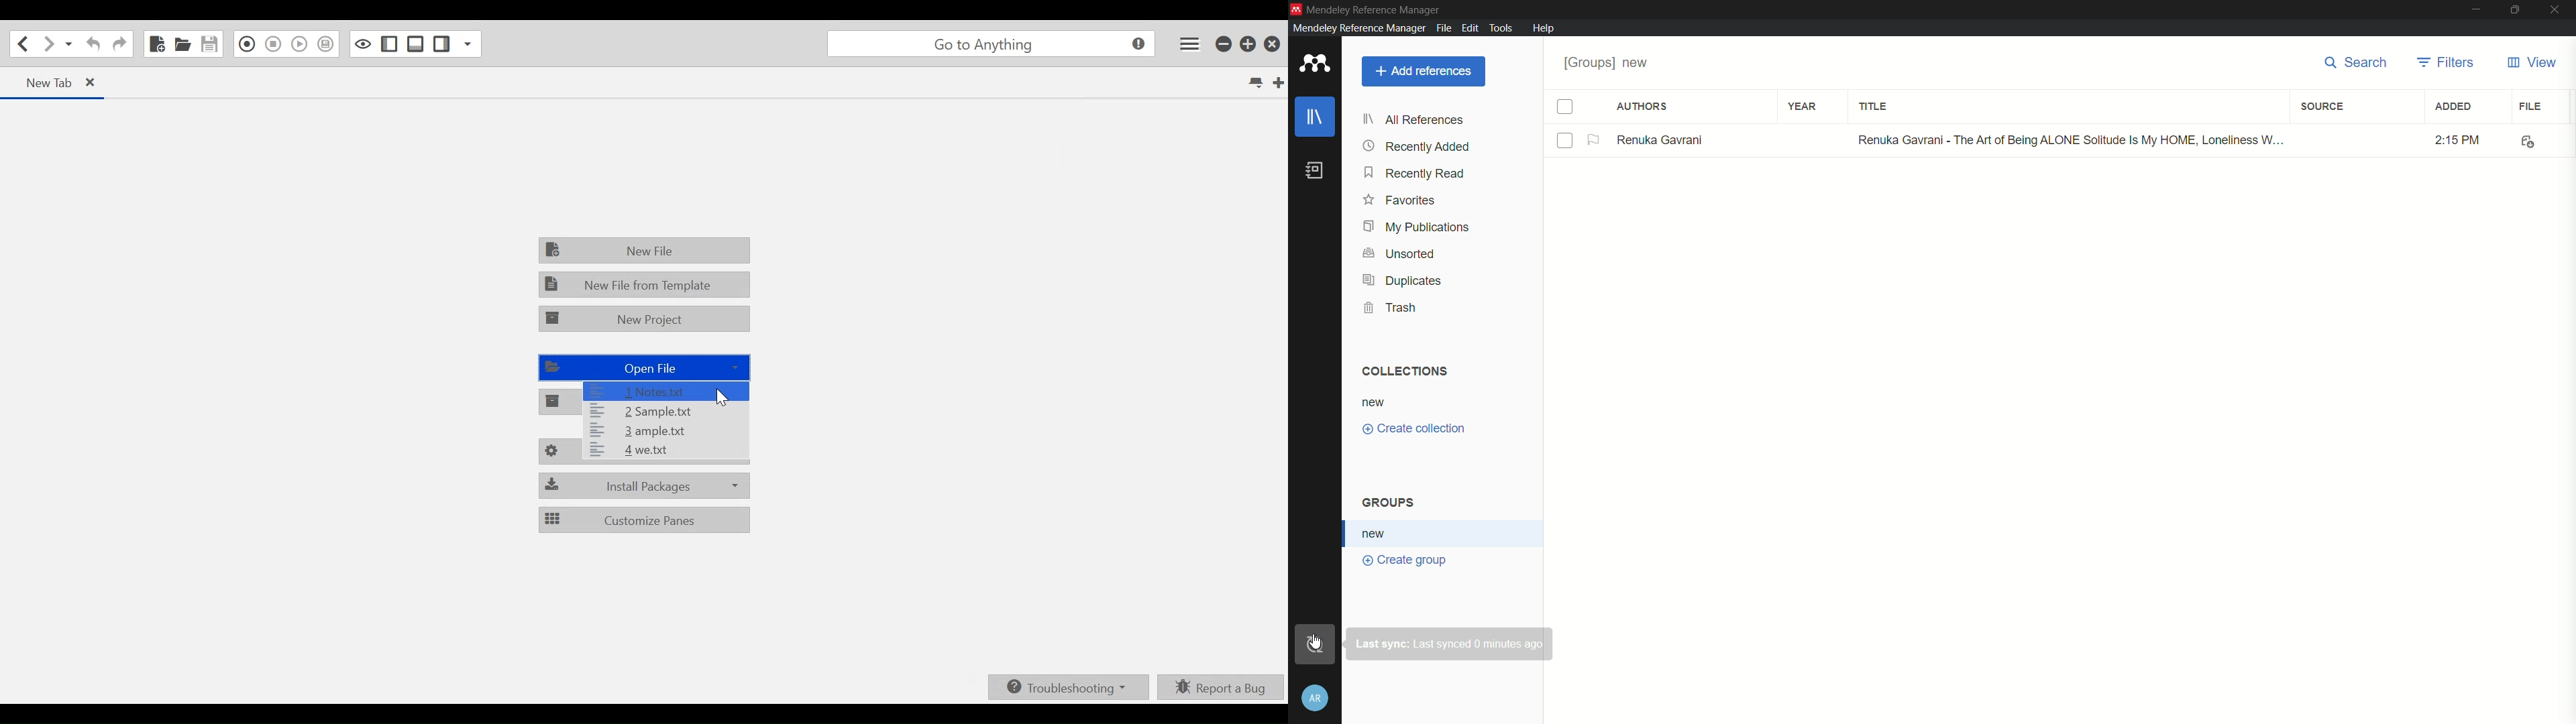 The width and height of the screenshot is (2576, 728). I want to click on maximize, so click(2516, 9).